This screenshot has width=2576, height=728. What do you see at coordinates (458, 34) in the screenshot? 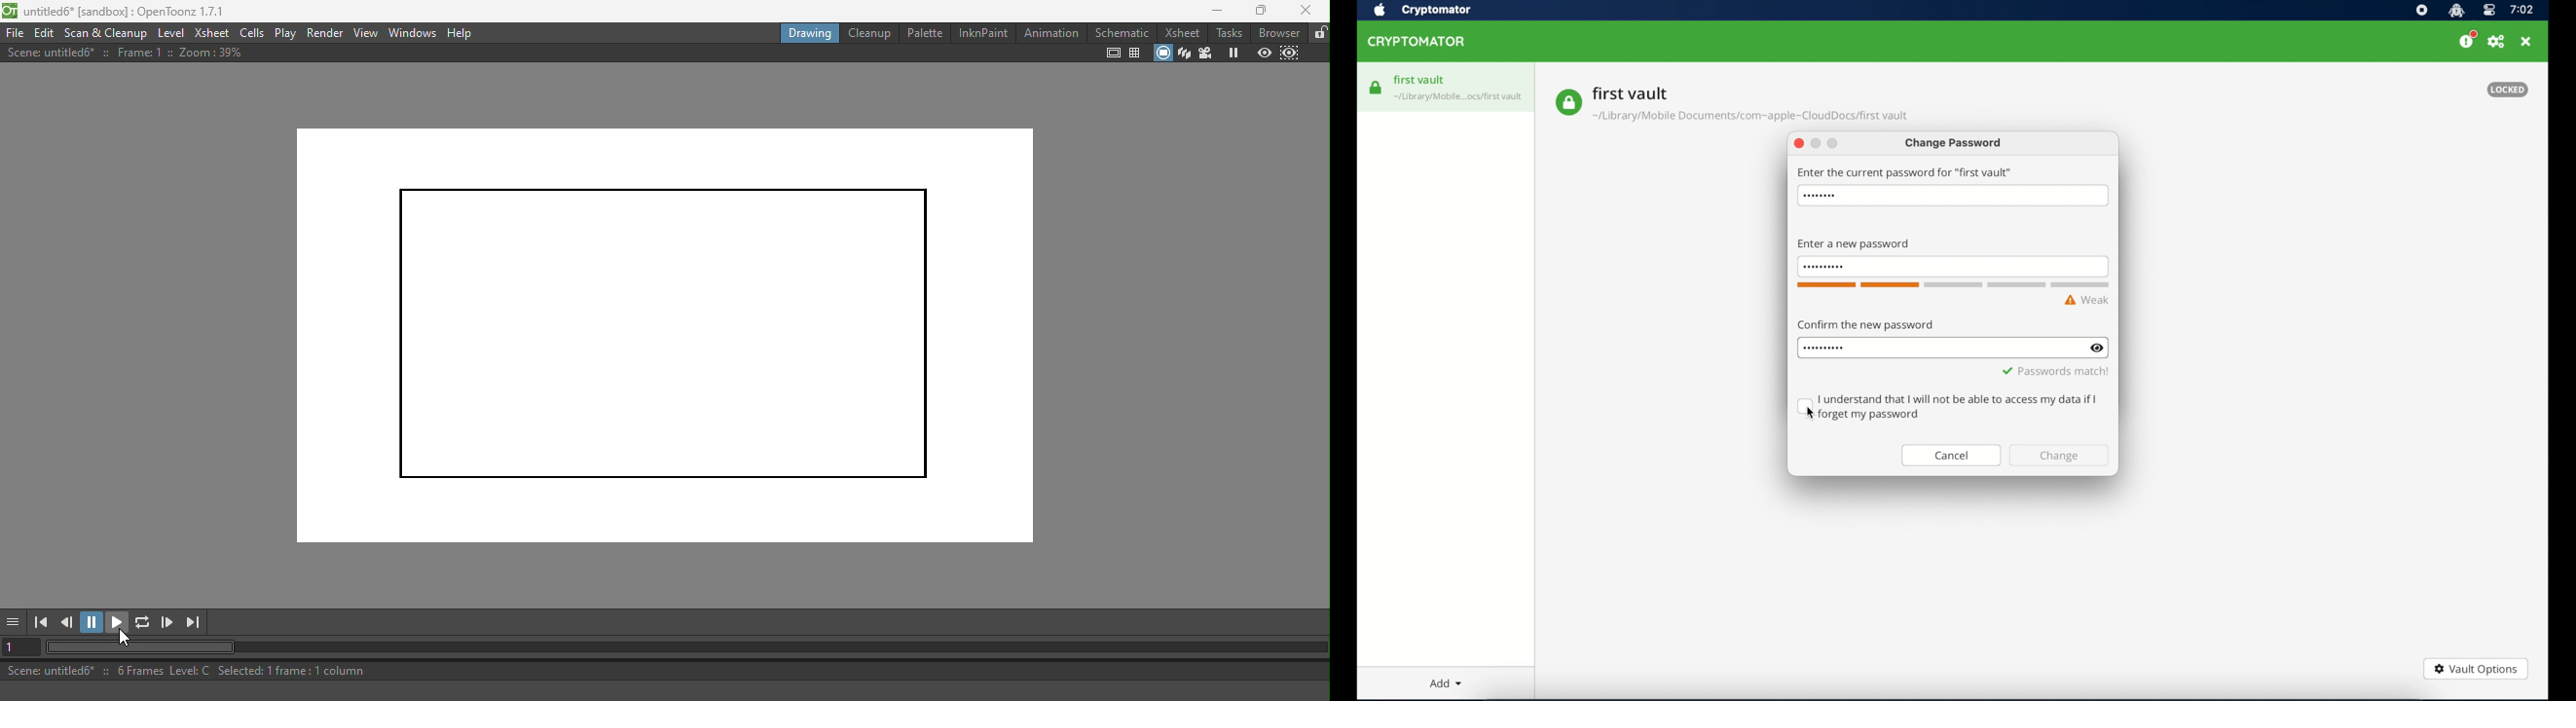
I see `Help` at bounding box center [458, 34].